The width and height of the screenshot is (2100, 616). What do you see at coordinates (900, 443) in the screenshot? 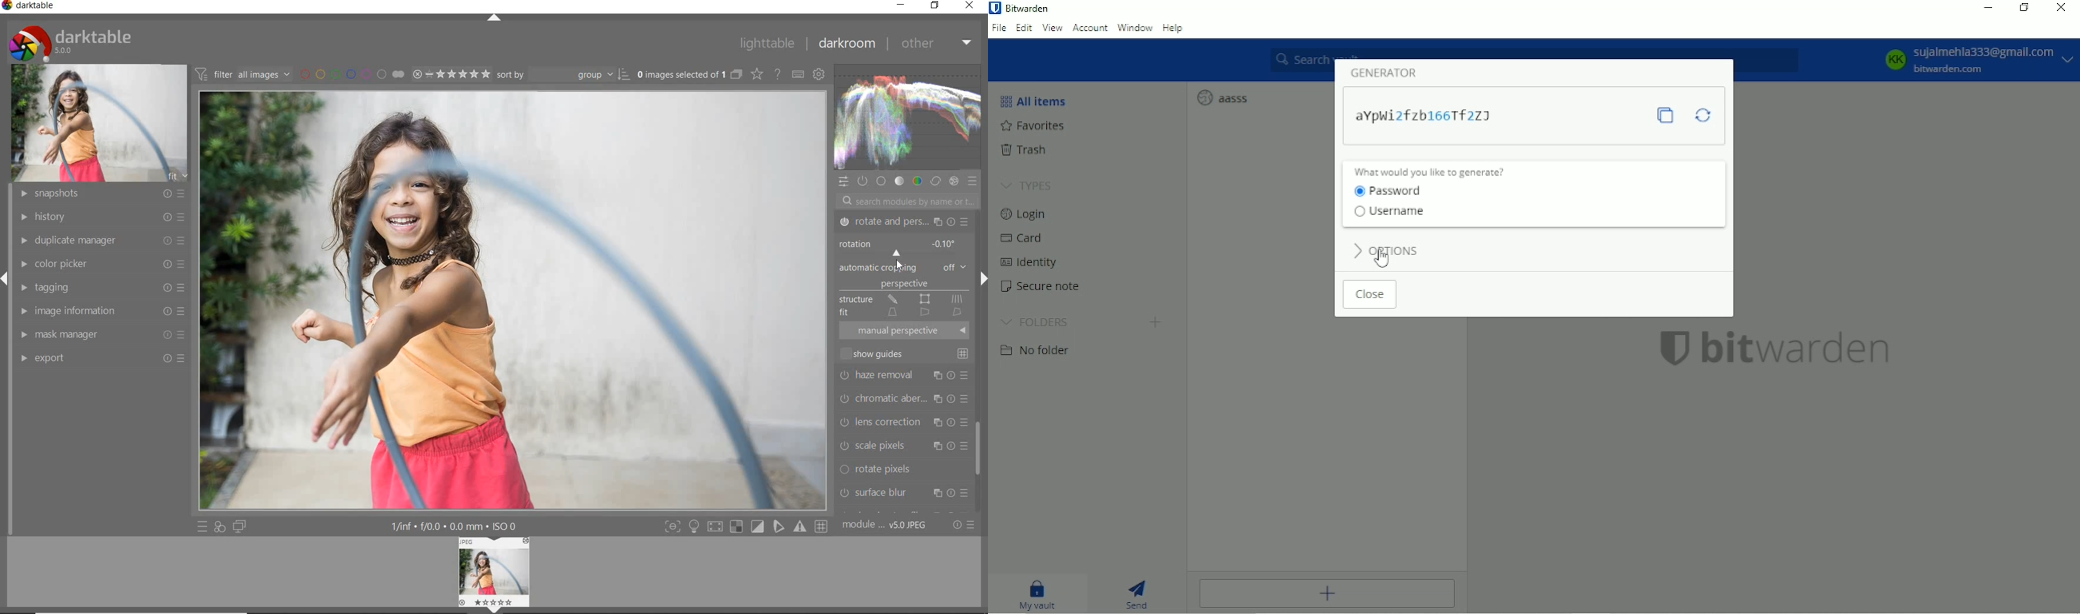
I see `scale pixels` at bounding box center [900, 443].